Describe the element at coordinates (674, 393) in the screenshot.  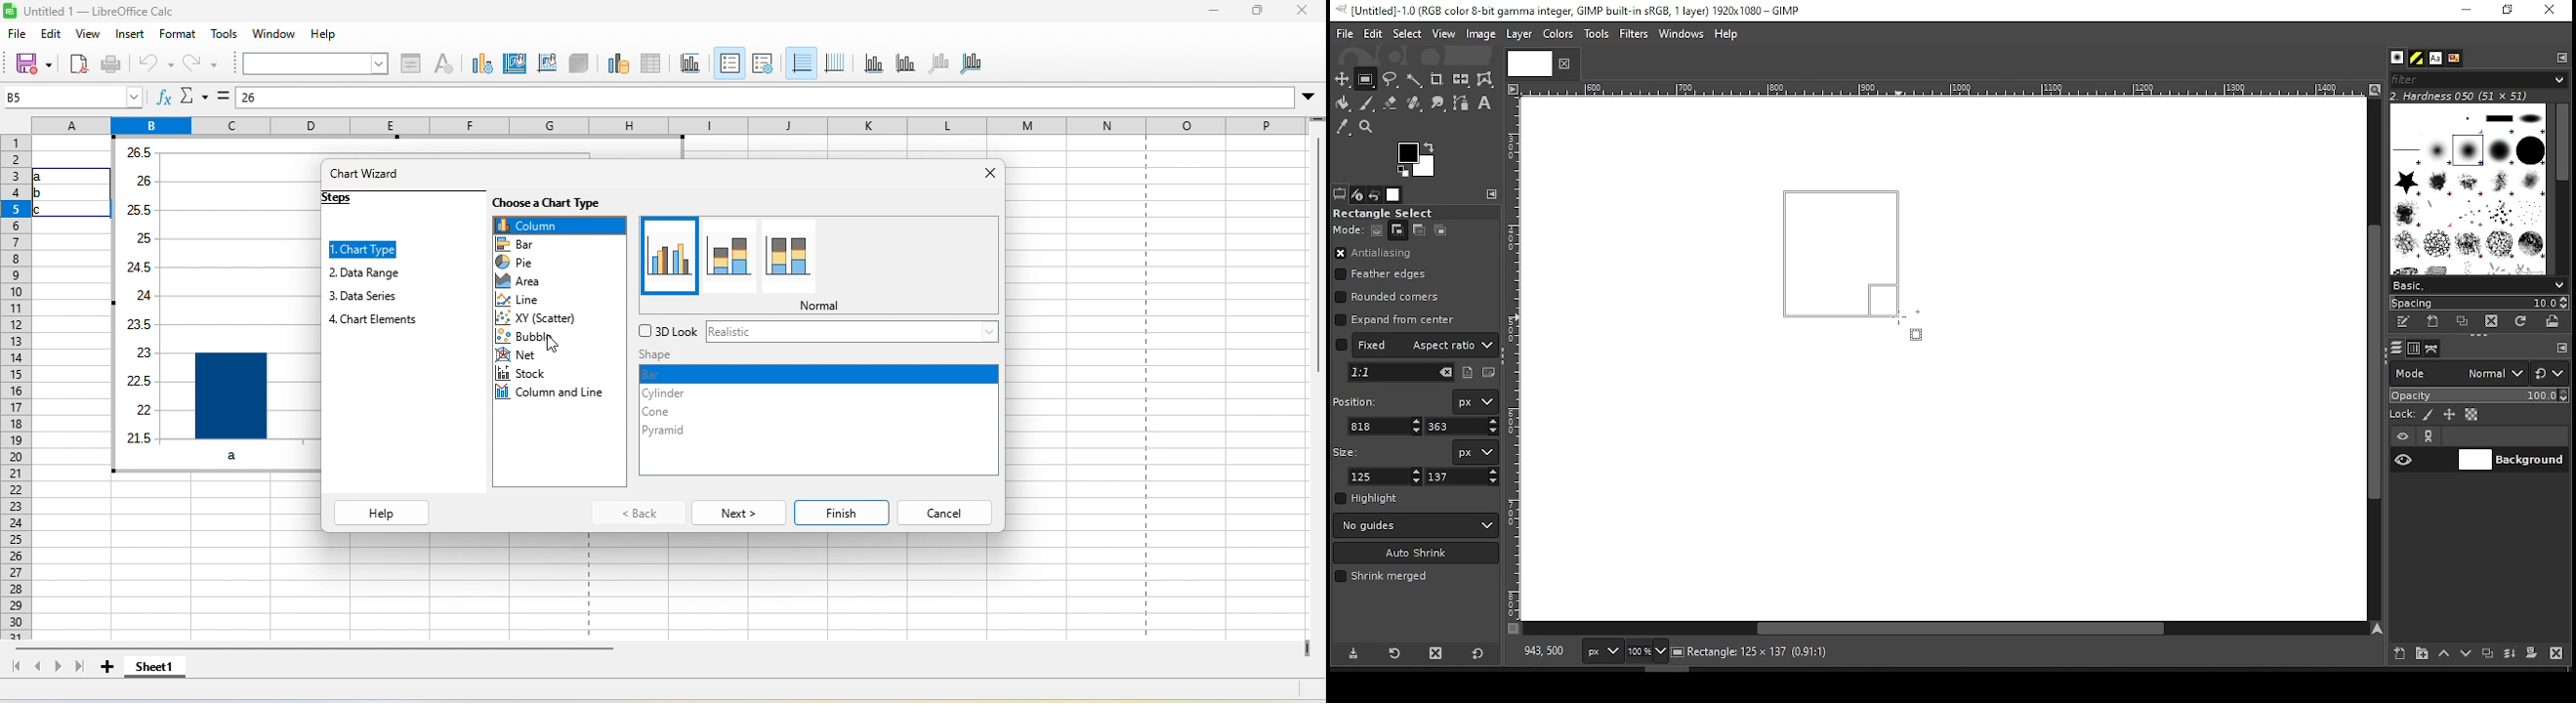
I see `cylinder` at that location.